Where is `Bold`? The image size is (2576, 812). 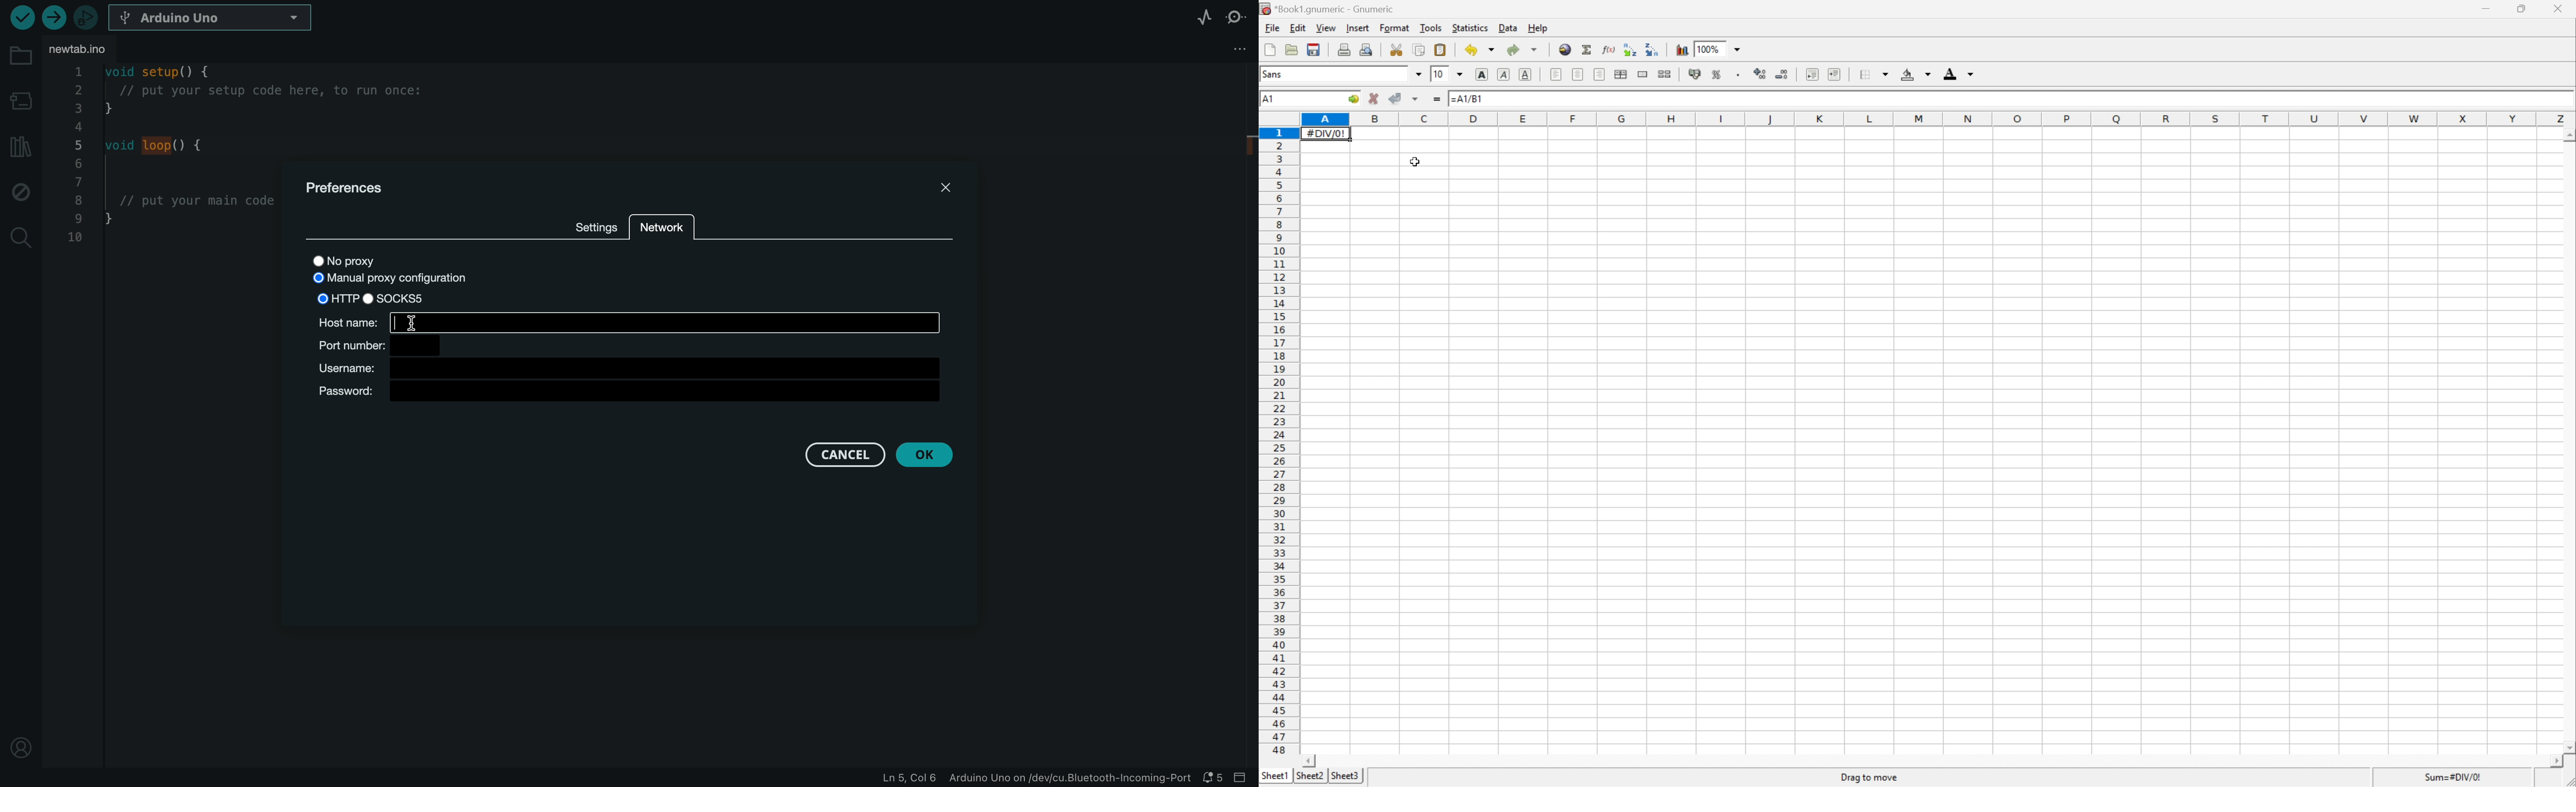 Bold is located at coordinates (1482, 74).